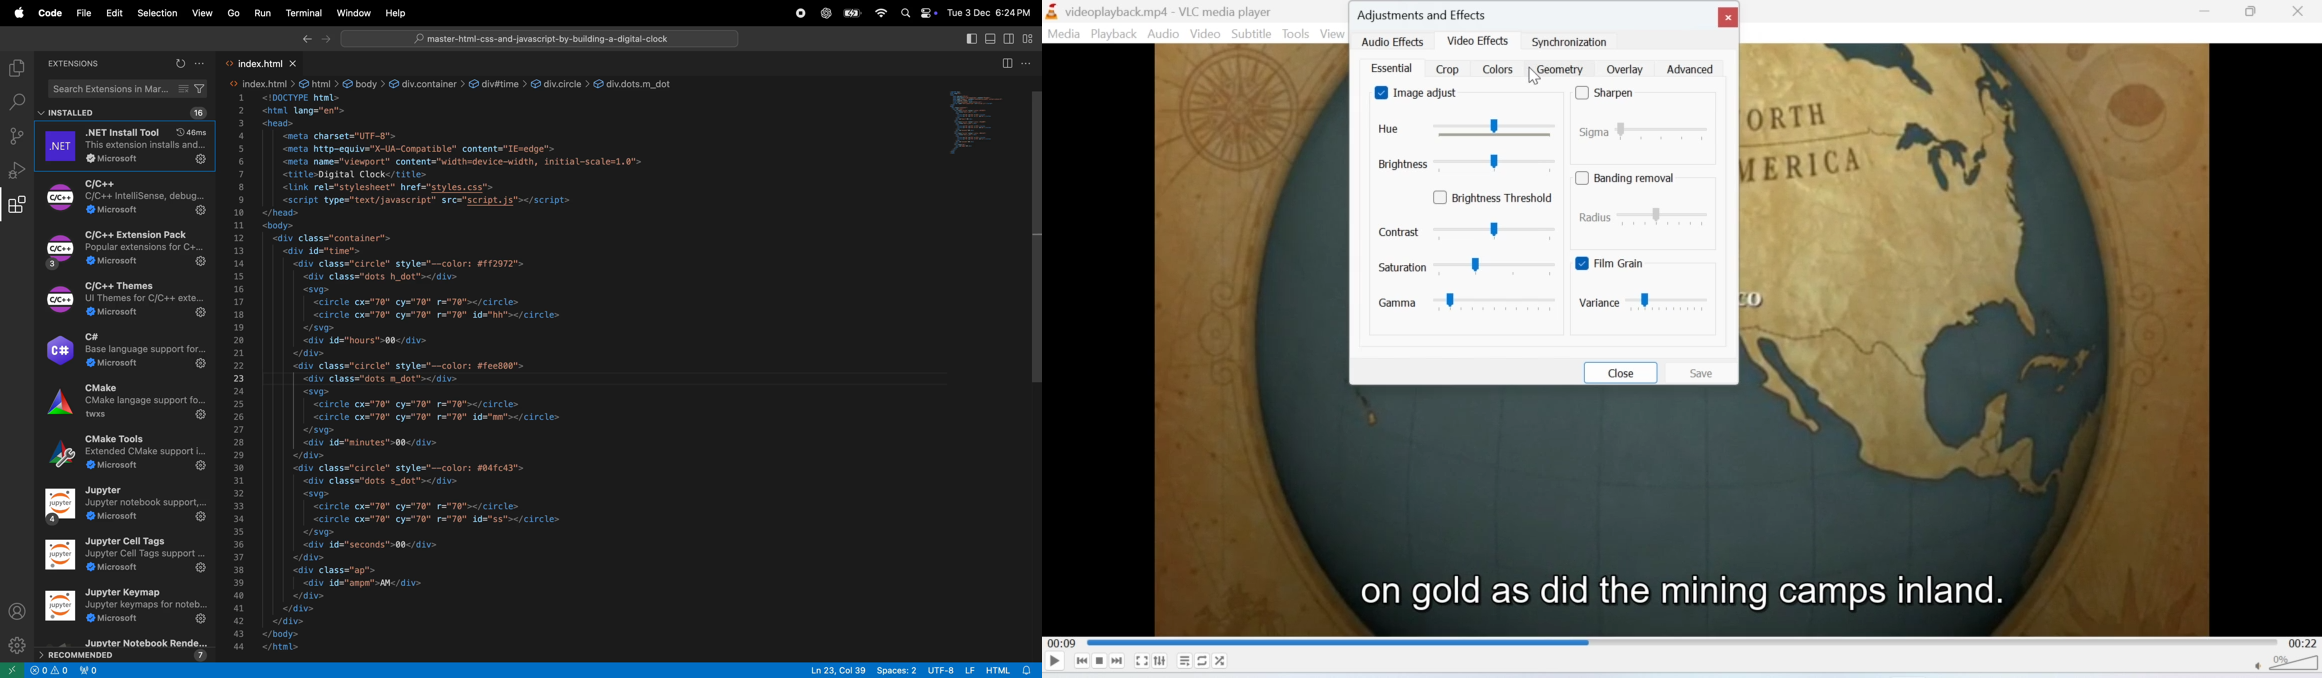 The height and width of the screenshot is (700, 2324). What do you see at coordinates (828, 14) in the screenshot?
I see `chatgpt` at bounding box center [828, 14].